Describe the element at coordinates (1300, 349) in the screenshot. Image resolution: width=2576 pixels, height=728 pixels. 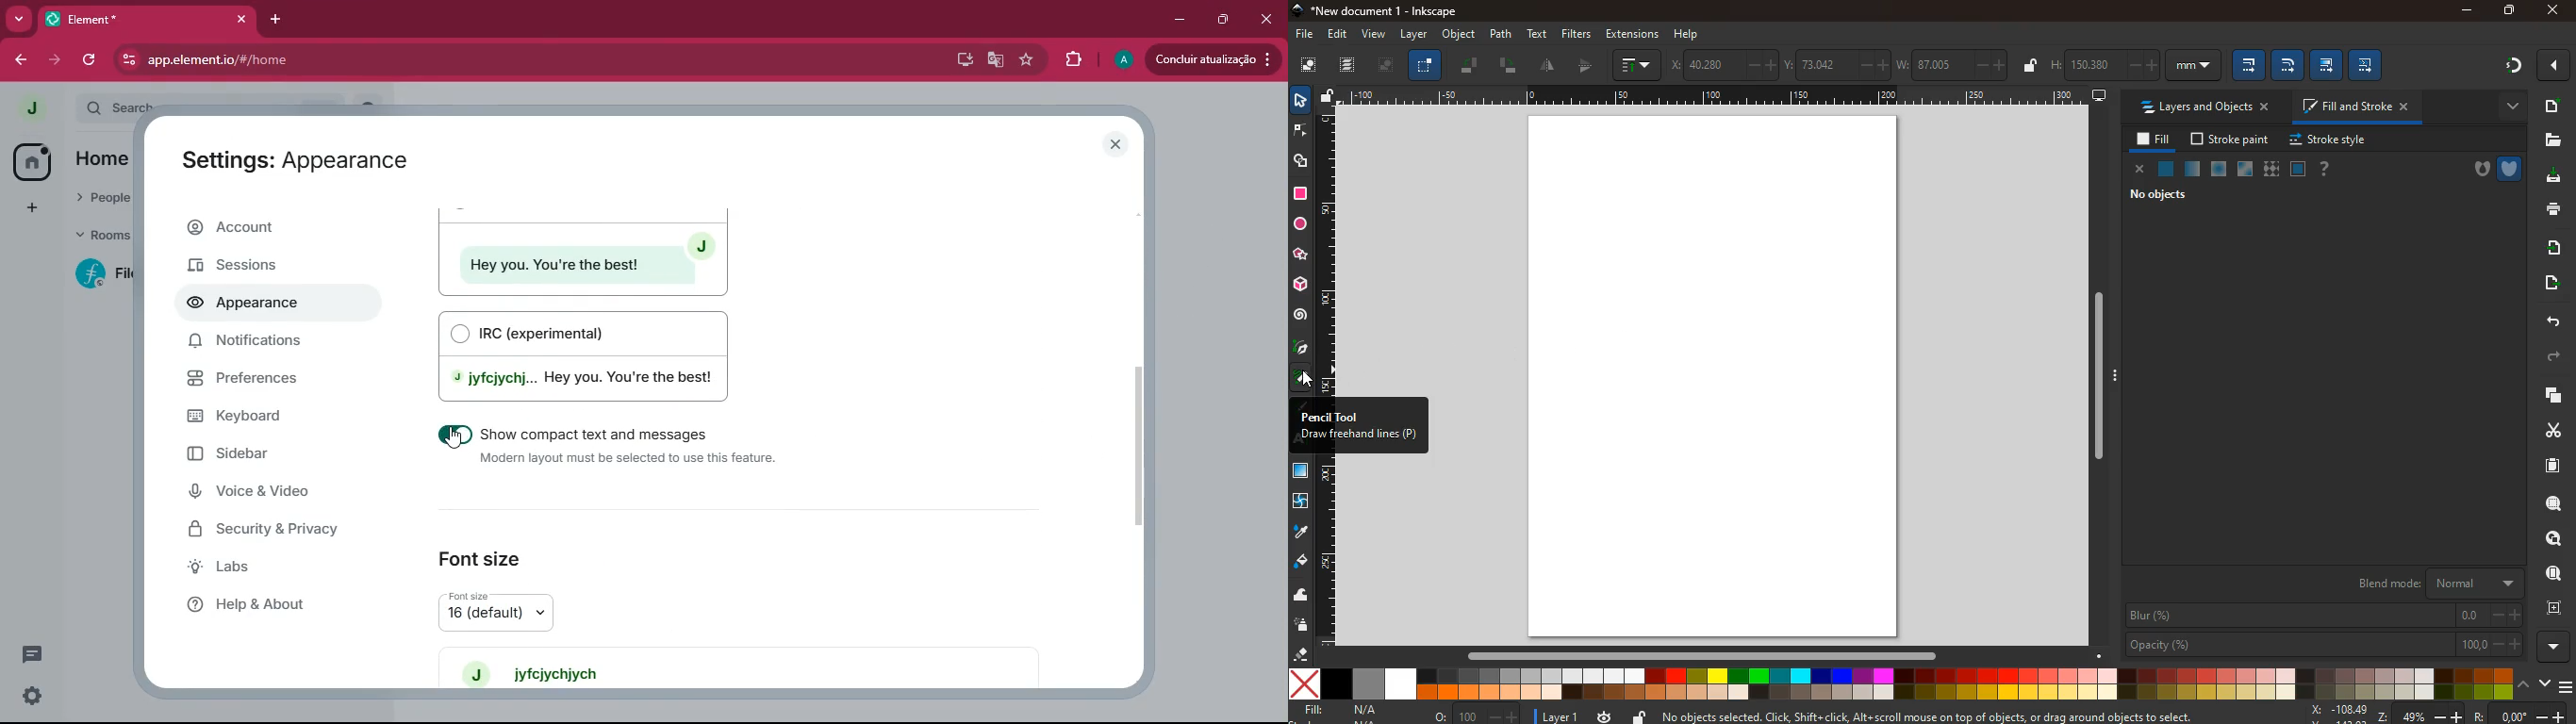
I see `pick` at that location.